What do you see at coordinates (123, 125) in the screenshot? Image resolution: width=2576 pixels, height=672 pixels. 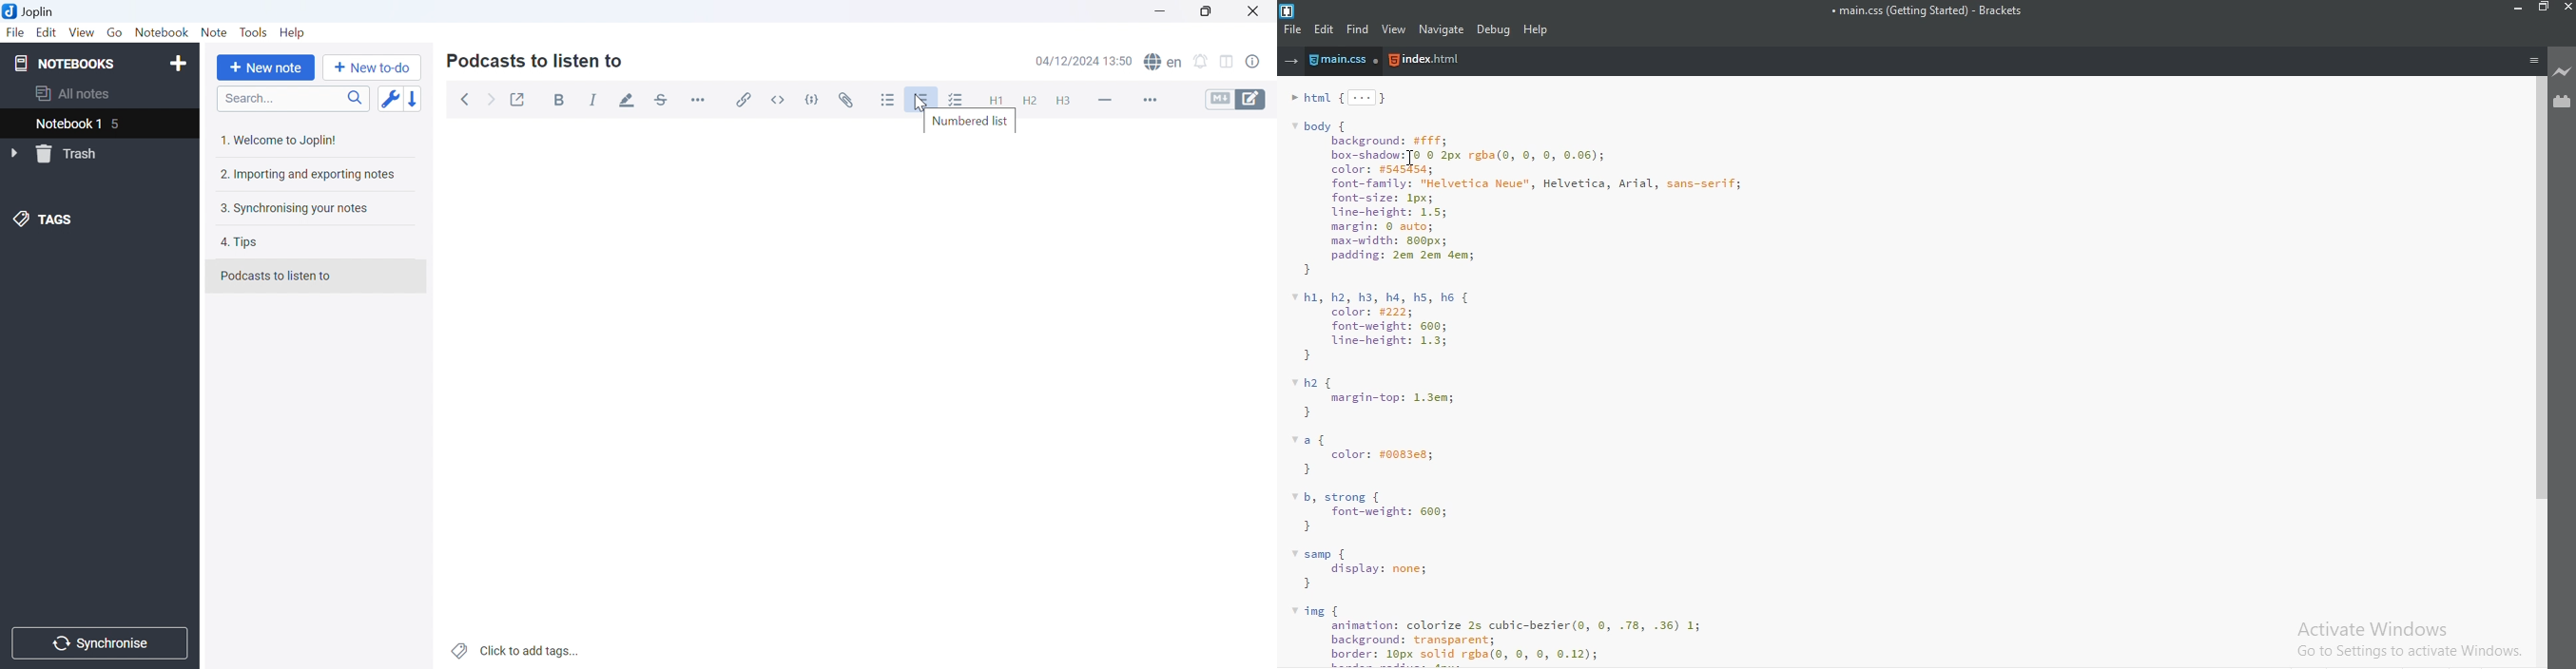 I see `5` at bounding box center [123, 125].